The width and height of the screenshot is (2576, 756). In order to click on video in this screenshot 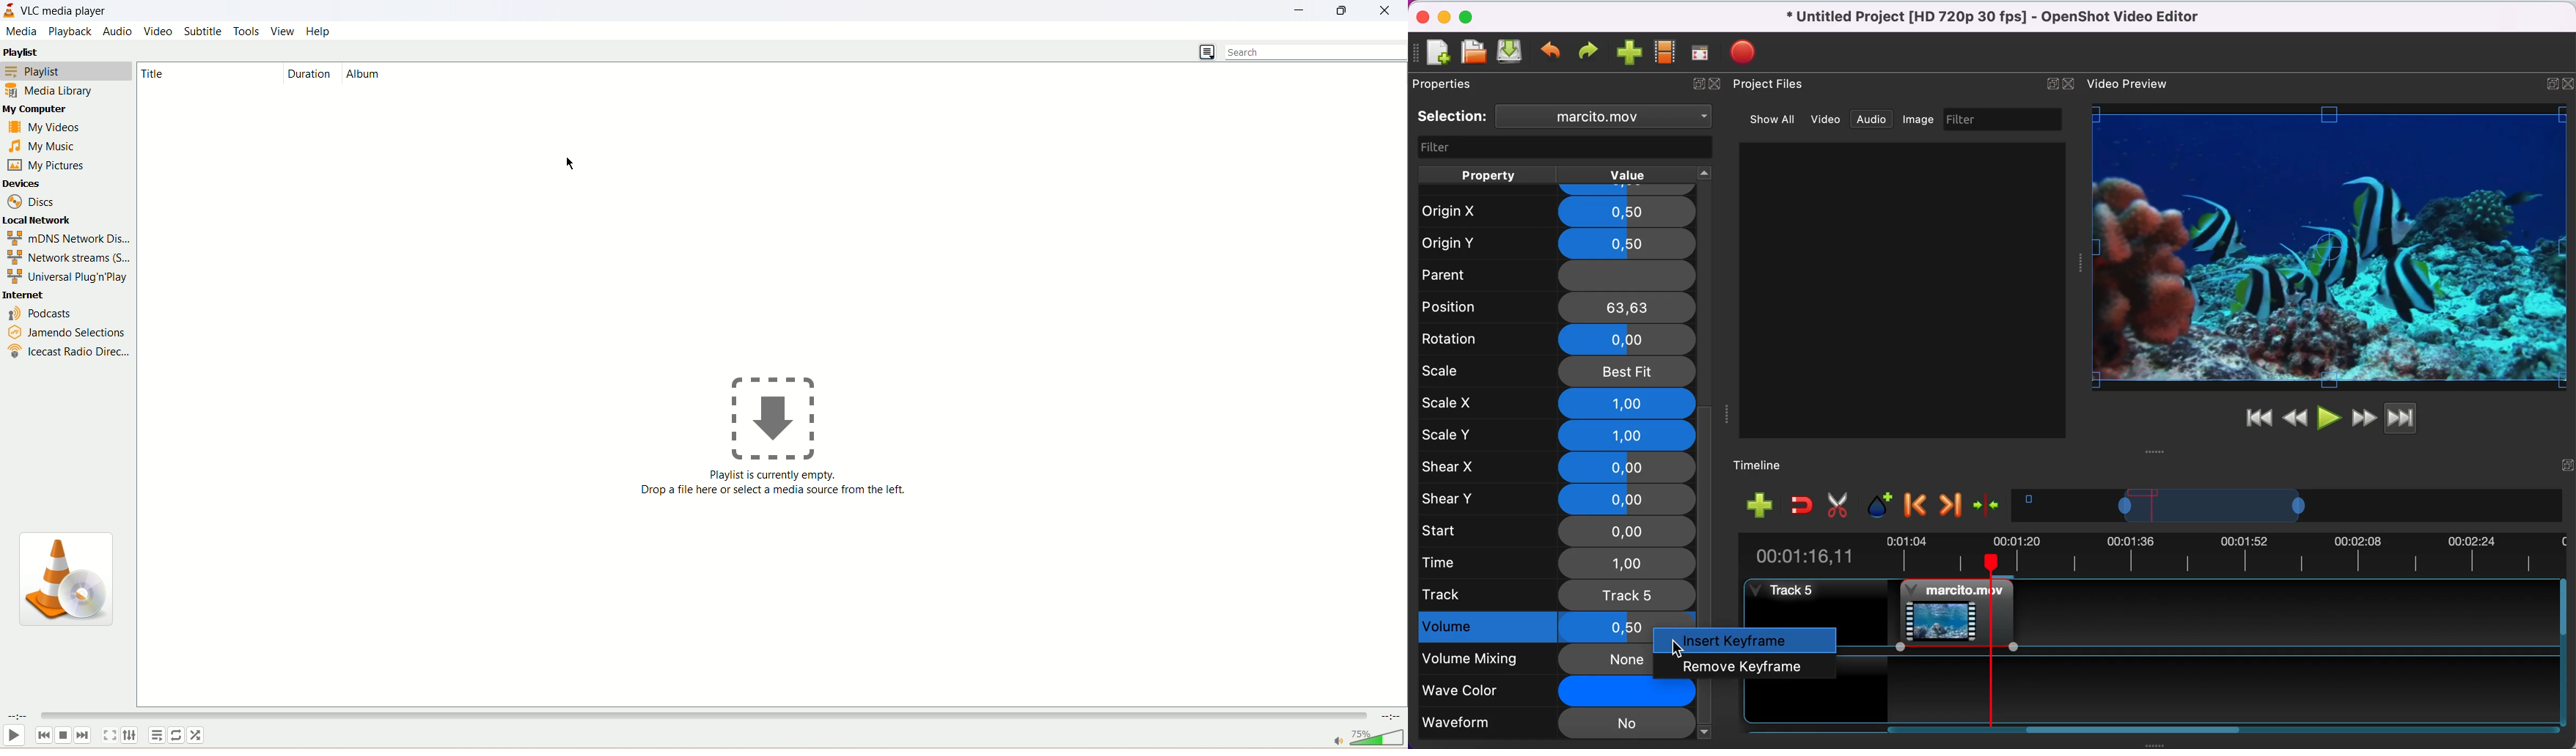, I will do `click(157, 31)`.